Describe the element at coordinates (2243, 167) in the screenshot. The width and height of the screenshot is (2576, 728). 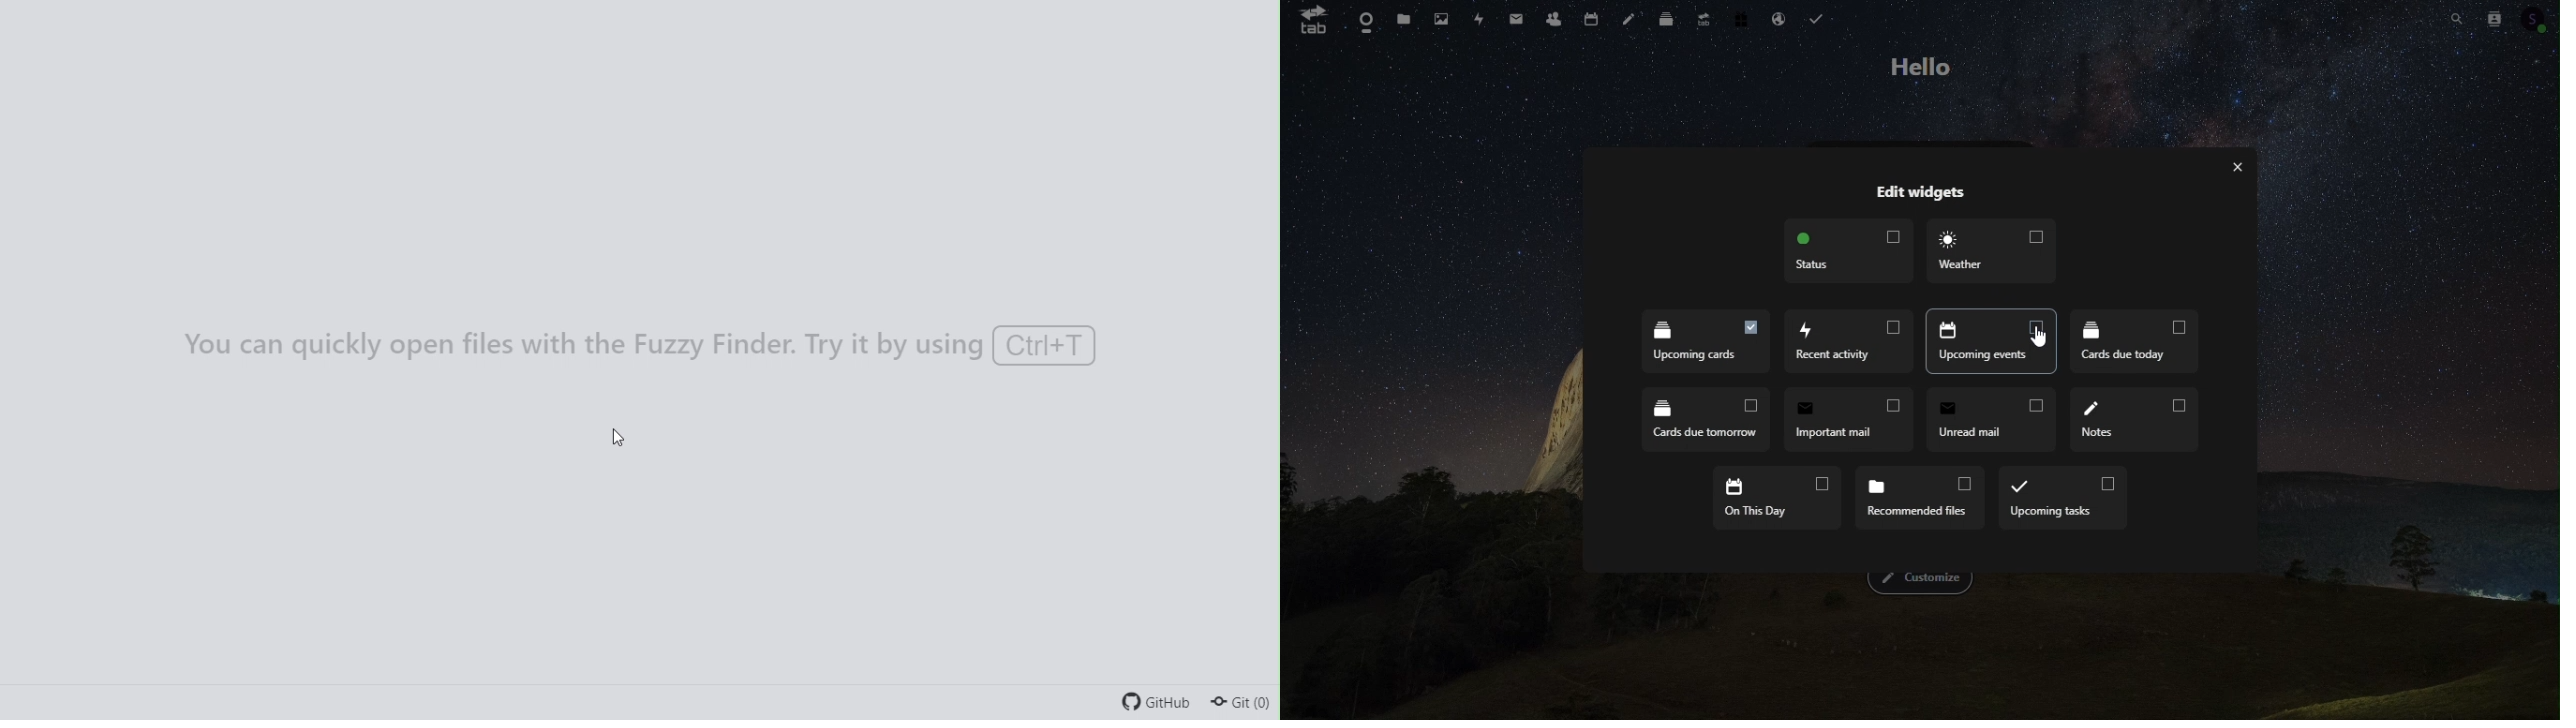
I see `close` at that location.